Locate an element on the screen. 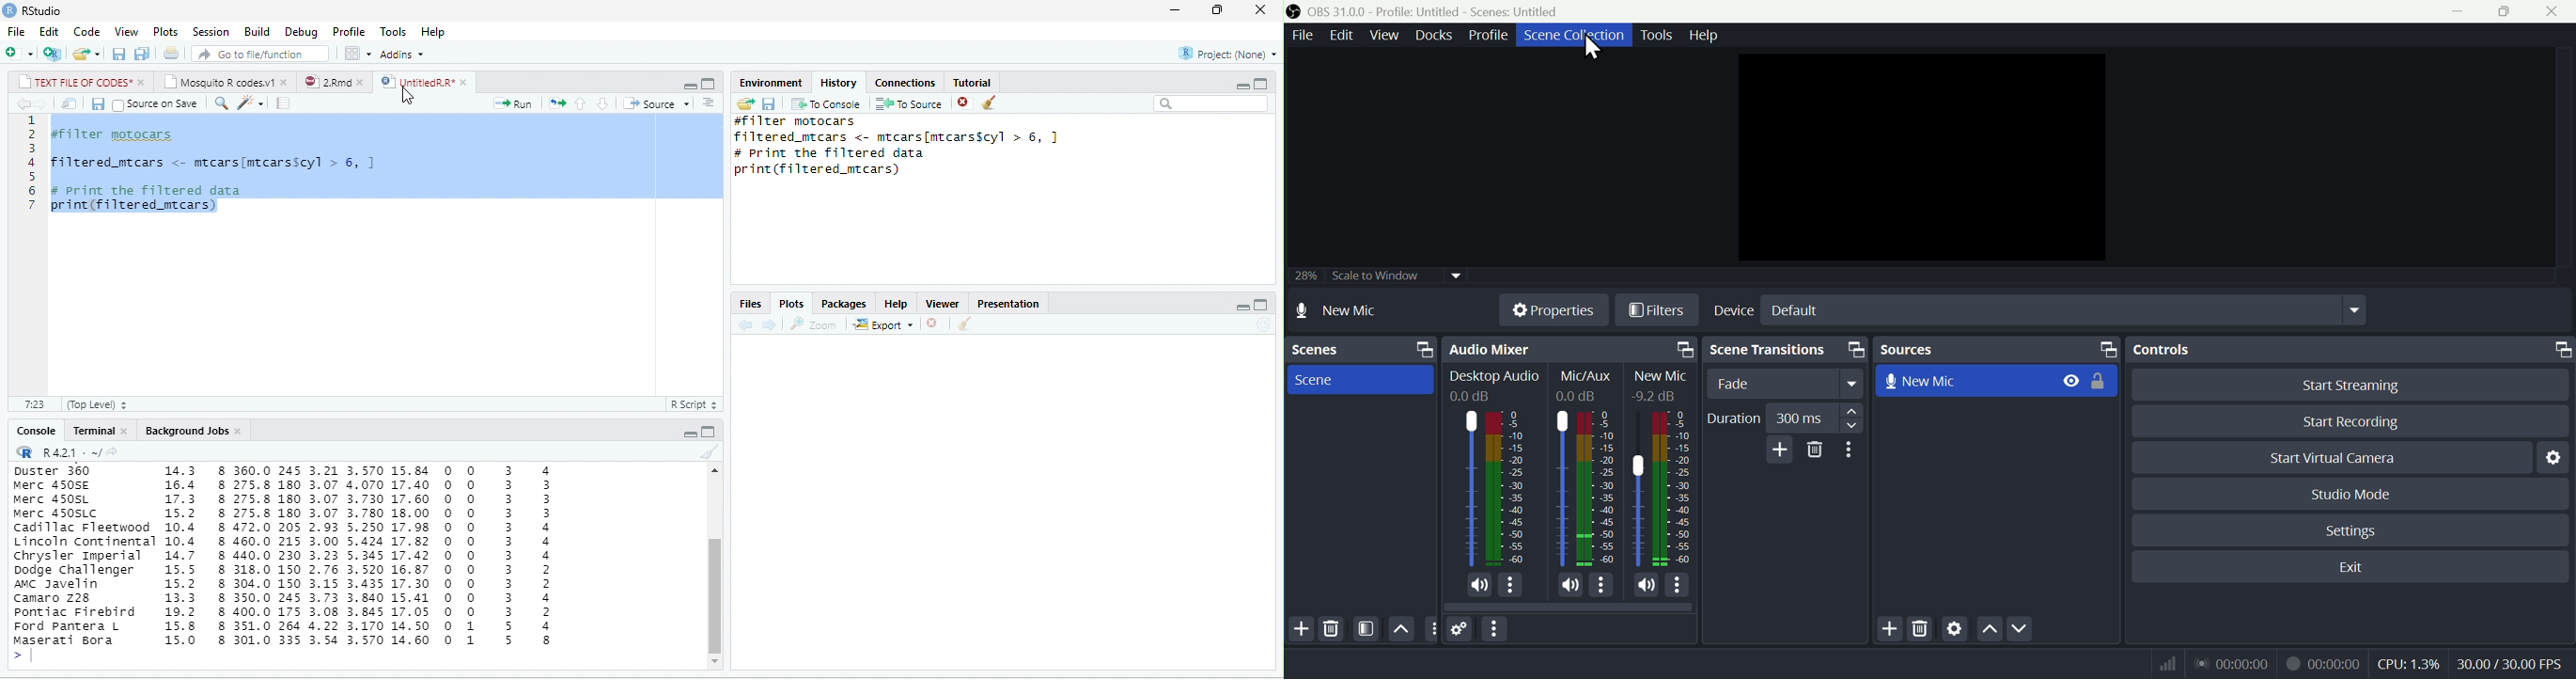 This screenshot has width=2576, height=700. Add is located at coordinates (1885, 629).